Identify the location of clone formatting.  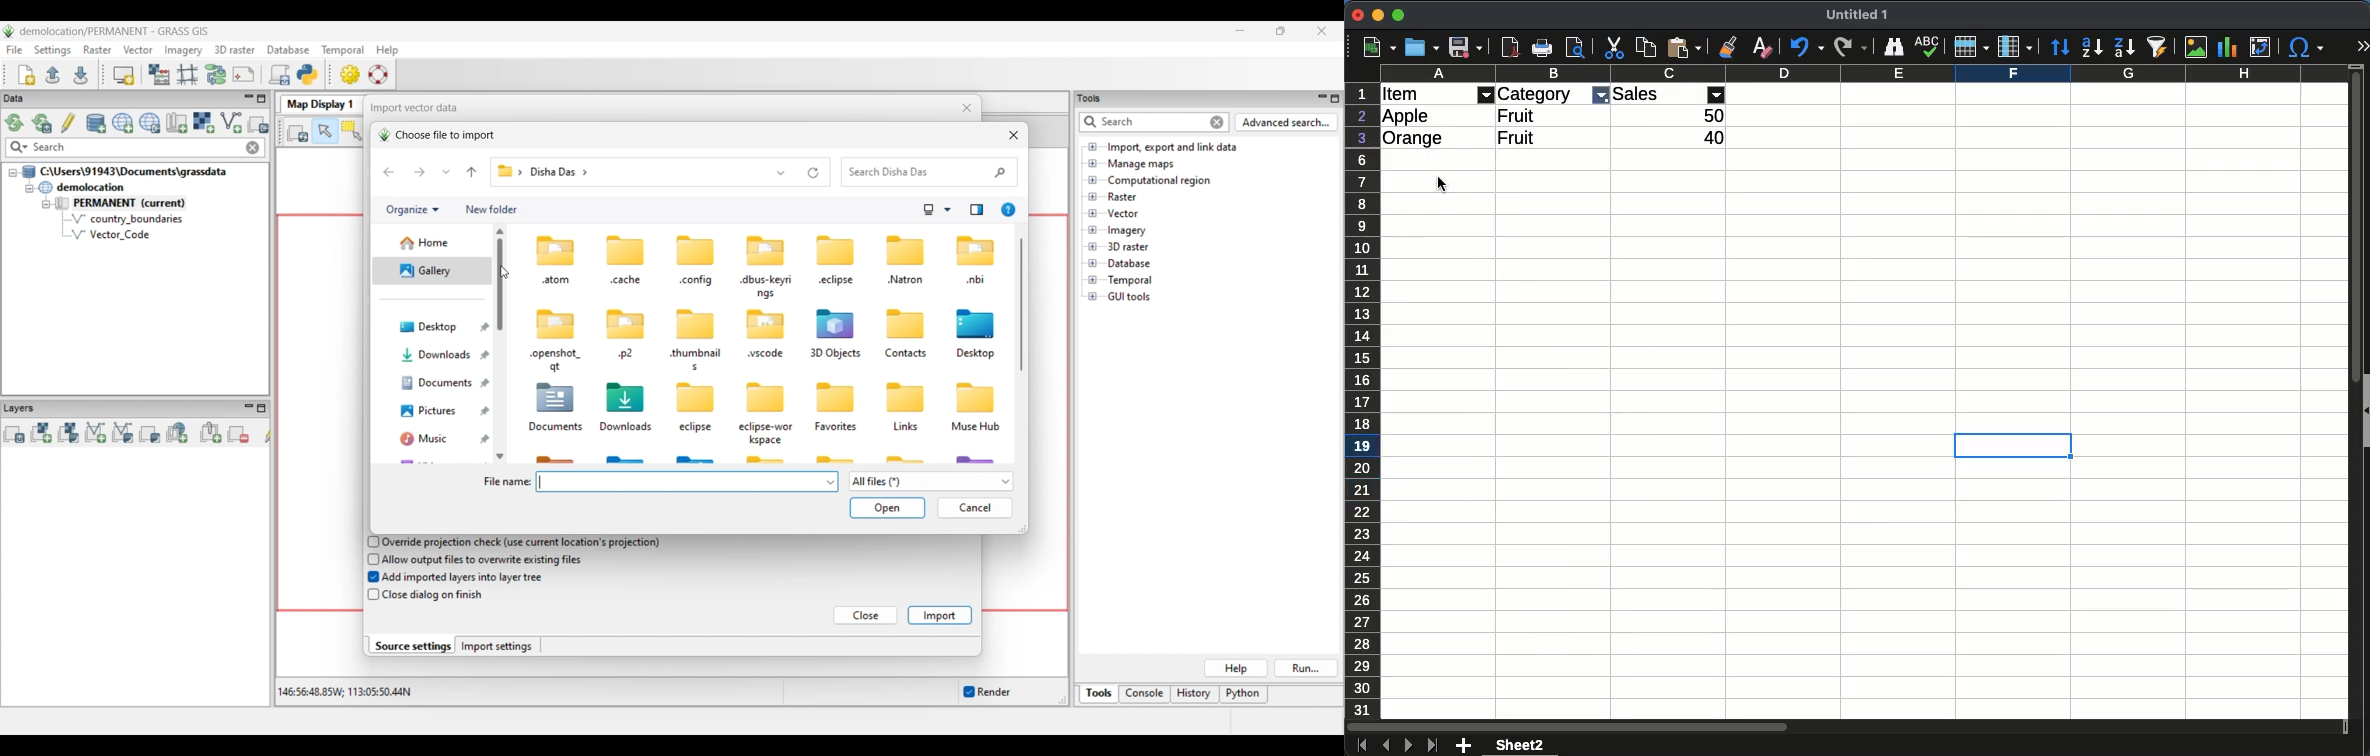
(1727, 47).